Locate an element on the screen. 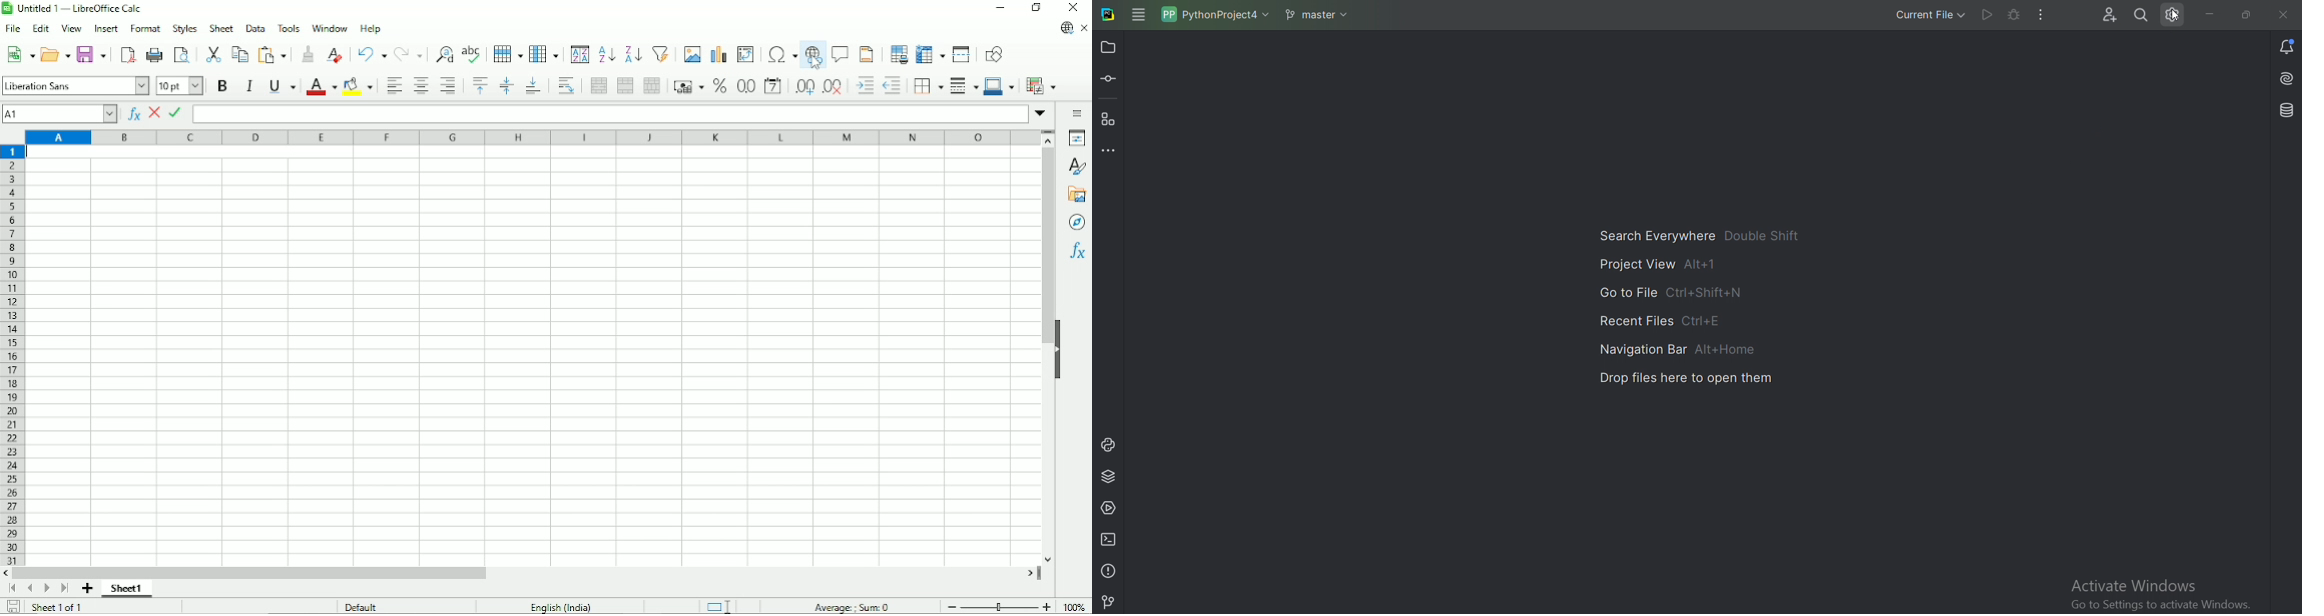 The image size is (2324, 616). Row headings is located at coordinates (14, 356).